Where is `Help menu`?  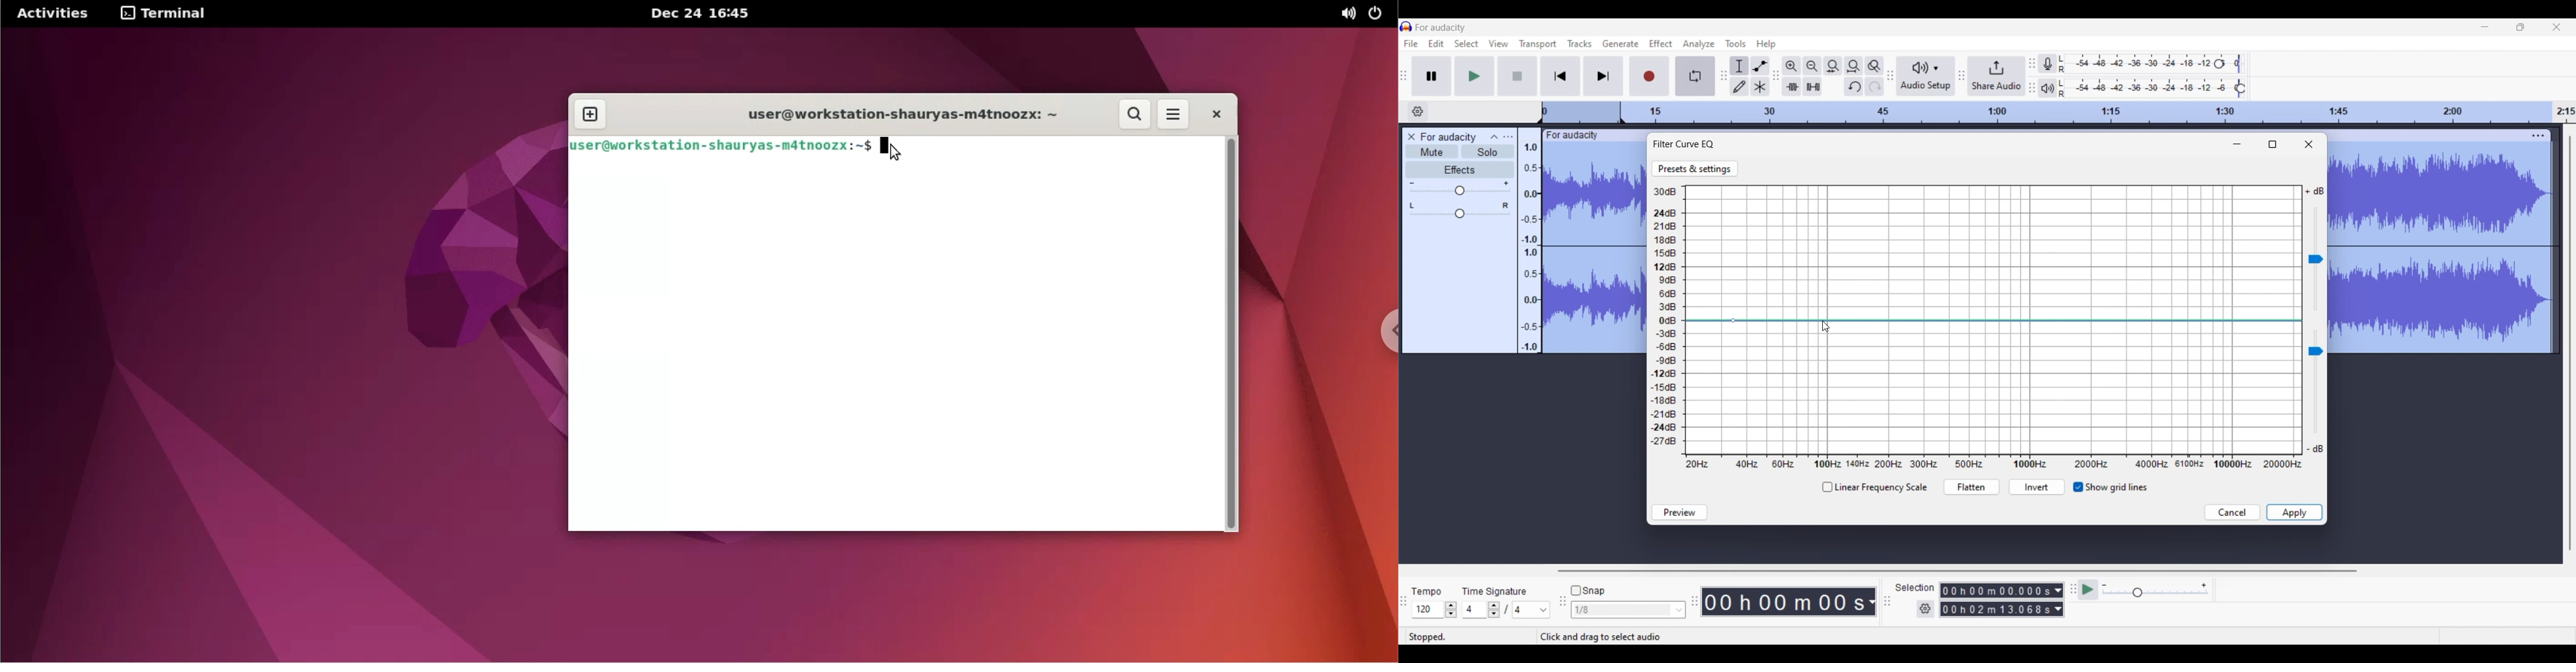 Help menu is located at coordinates (1766, 44).